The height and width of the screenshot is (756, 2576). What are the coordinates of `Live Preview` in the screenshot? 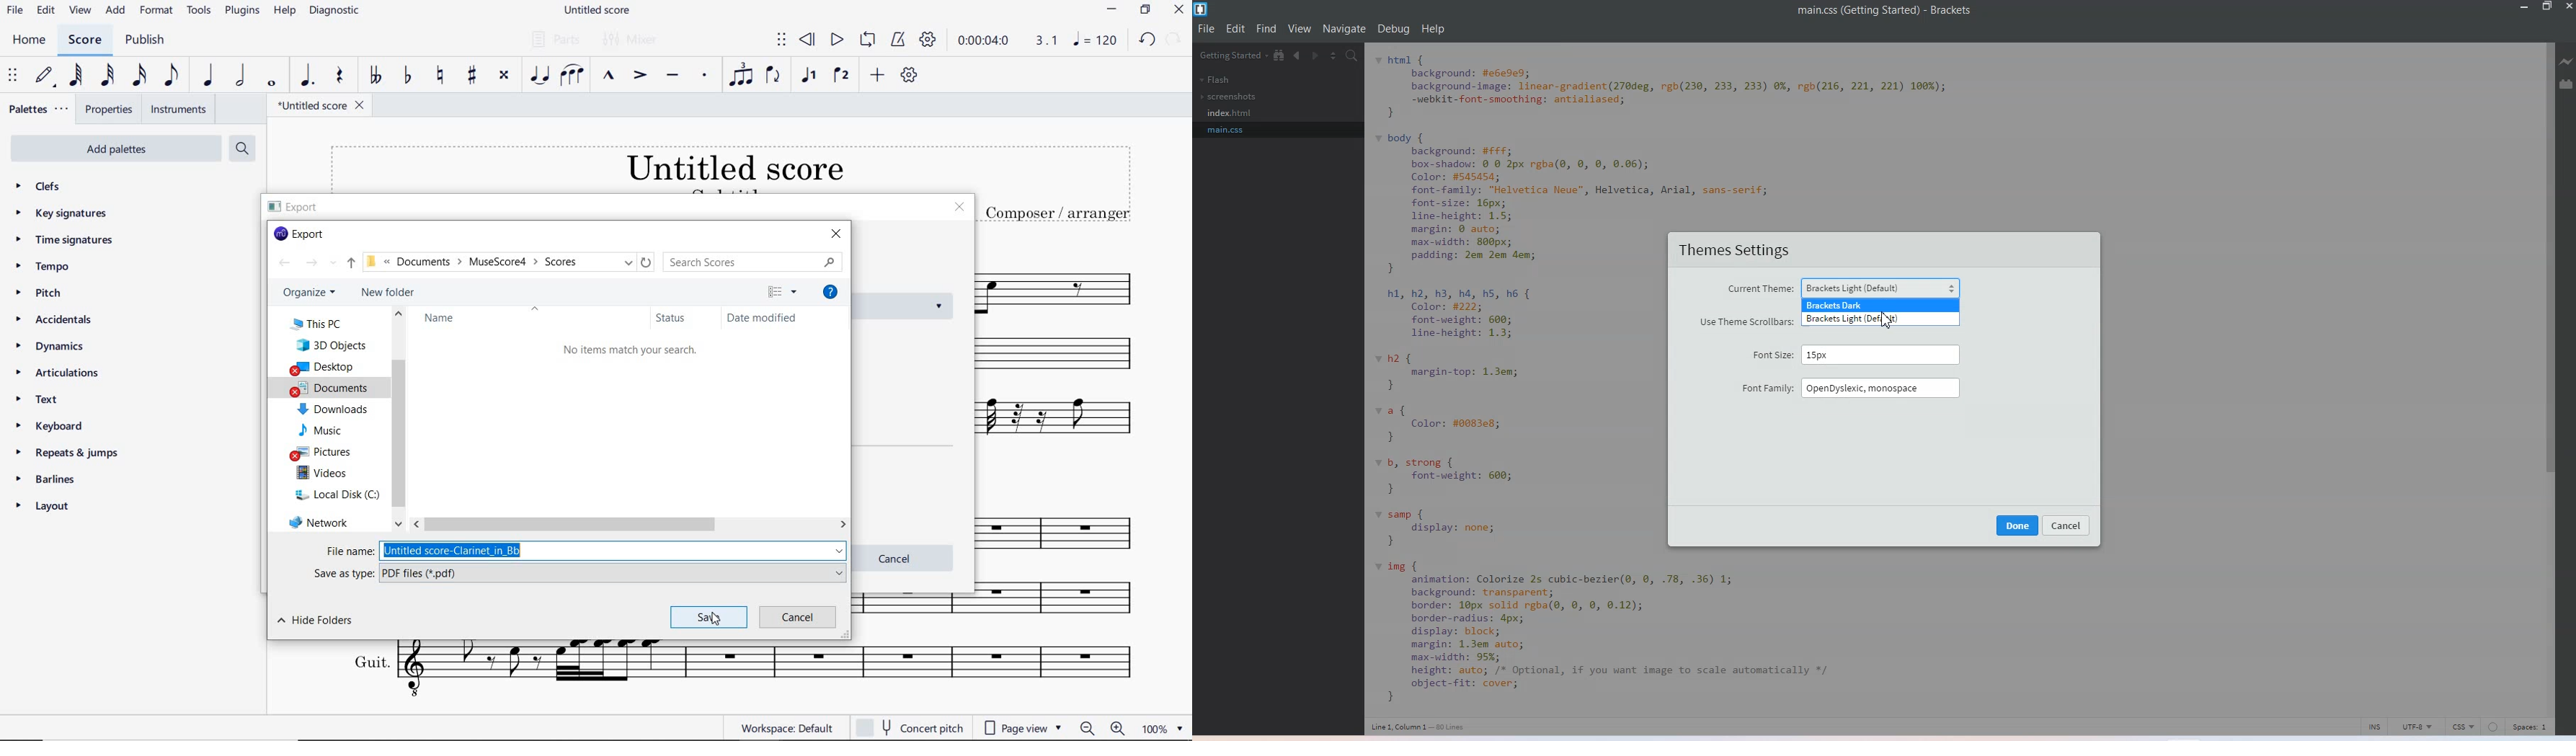 It's located at (2567, 62).